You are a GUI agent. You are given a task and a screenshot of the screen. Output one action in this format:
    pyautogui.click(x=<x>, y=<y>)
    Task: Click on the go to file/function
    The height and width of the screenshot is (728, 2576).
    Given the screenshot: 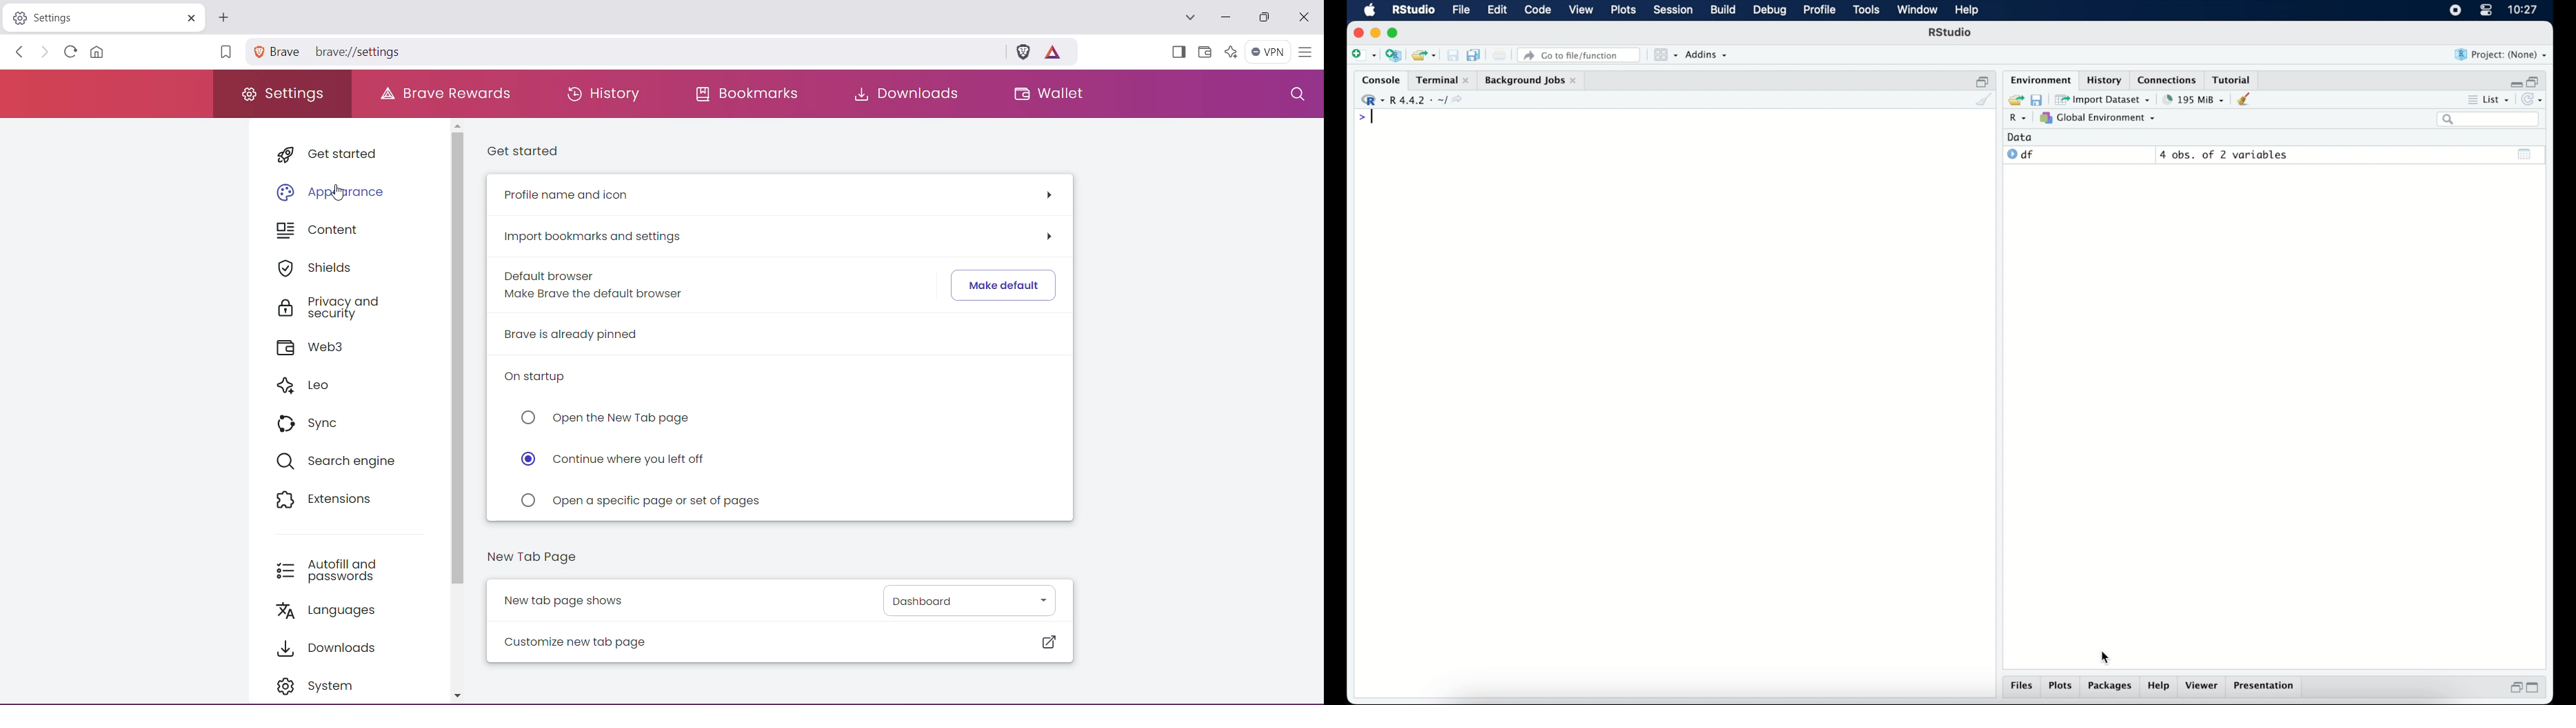 What is the action you would take?
    pyautogui.click(x=1580, y=55)
    